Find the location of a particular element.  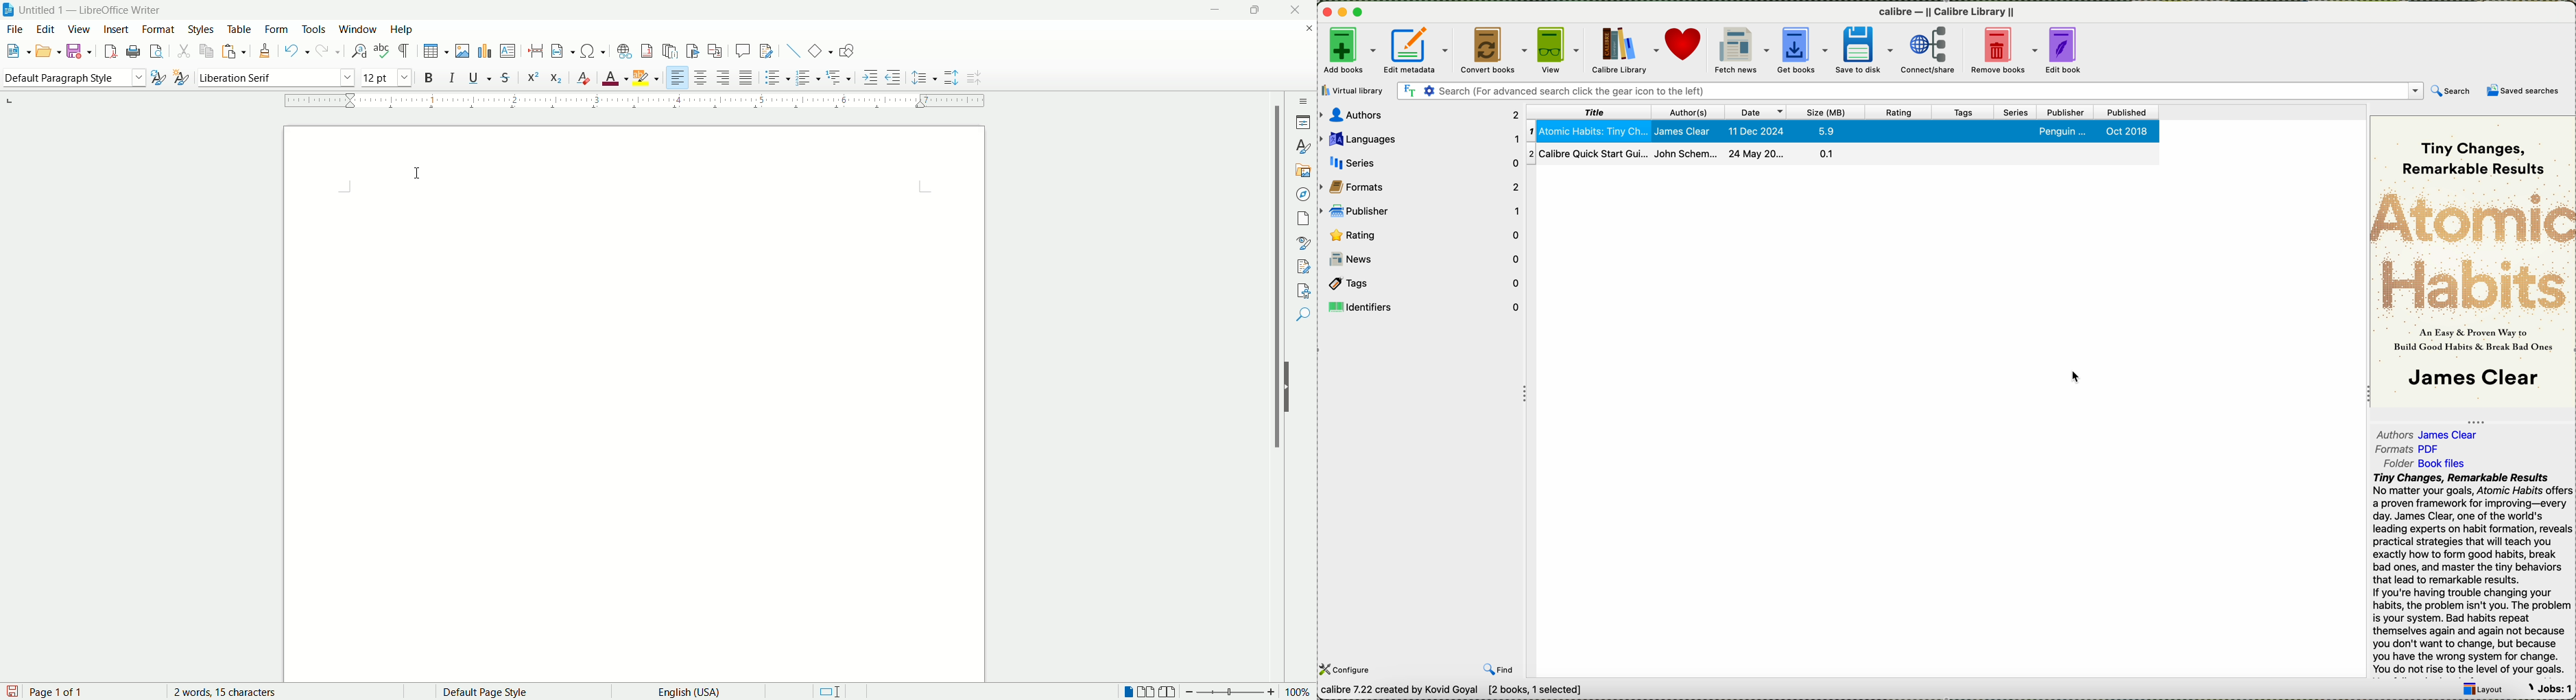

insert comment is located at coordinates (743, 50).